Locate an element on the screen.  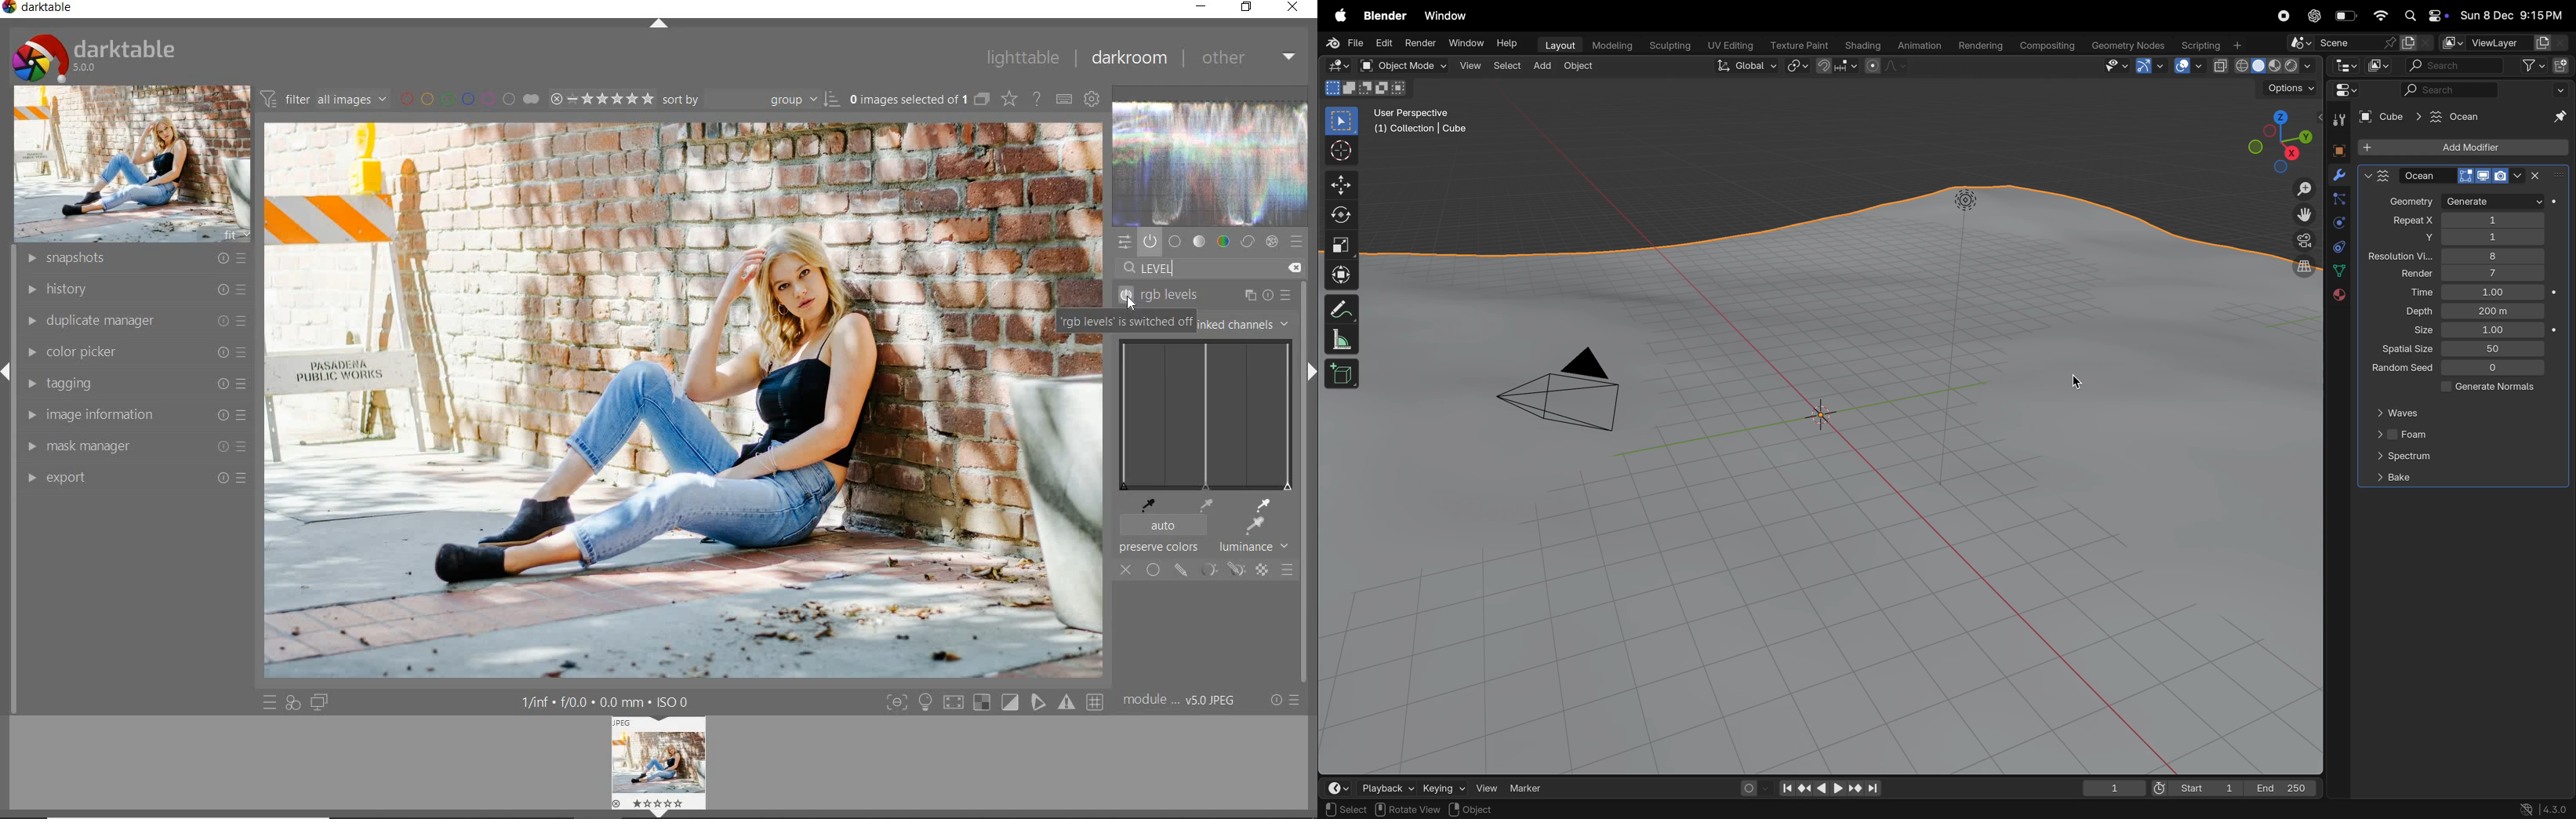
1 is located at coordinates (2495, 239).